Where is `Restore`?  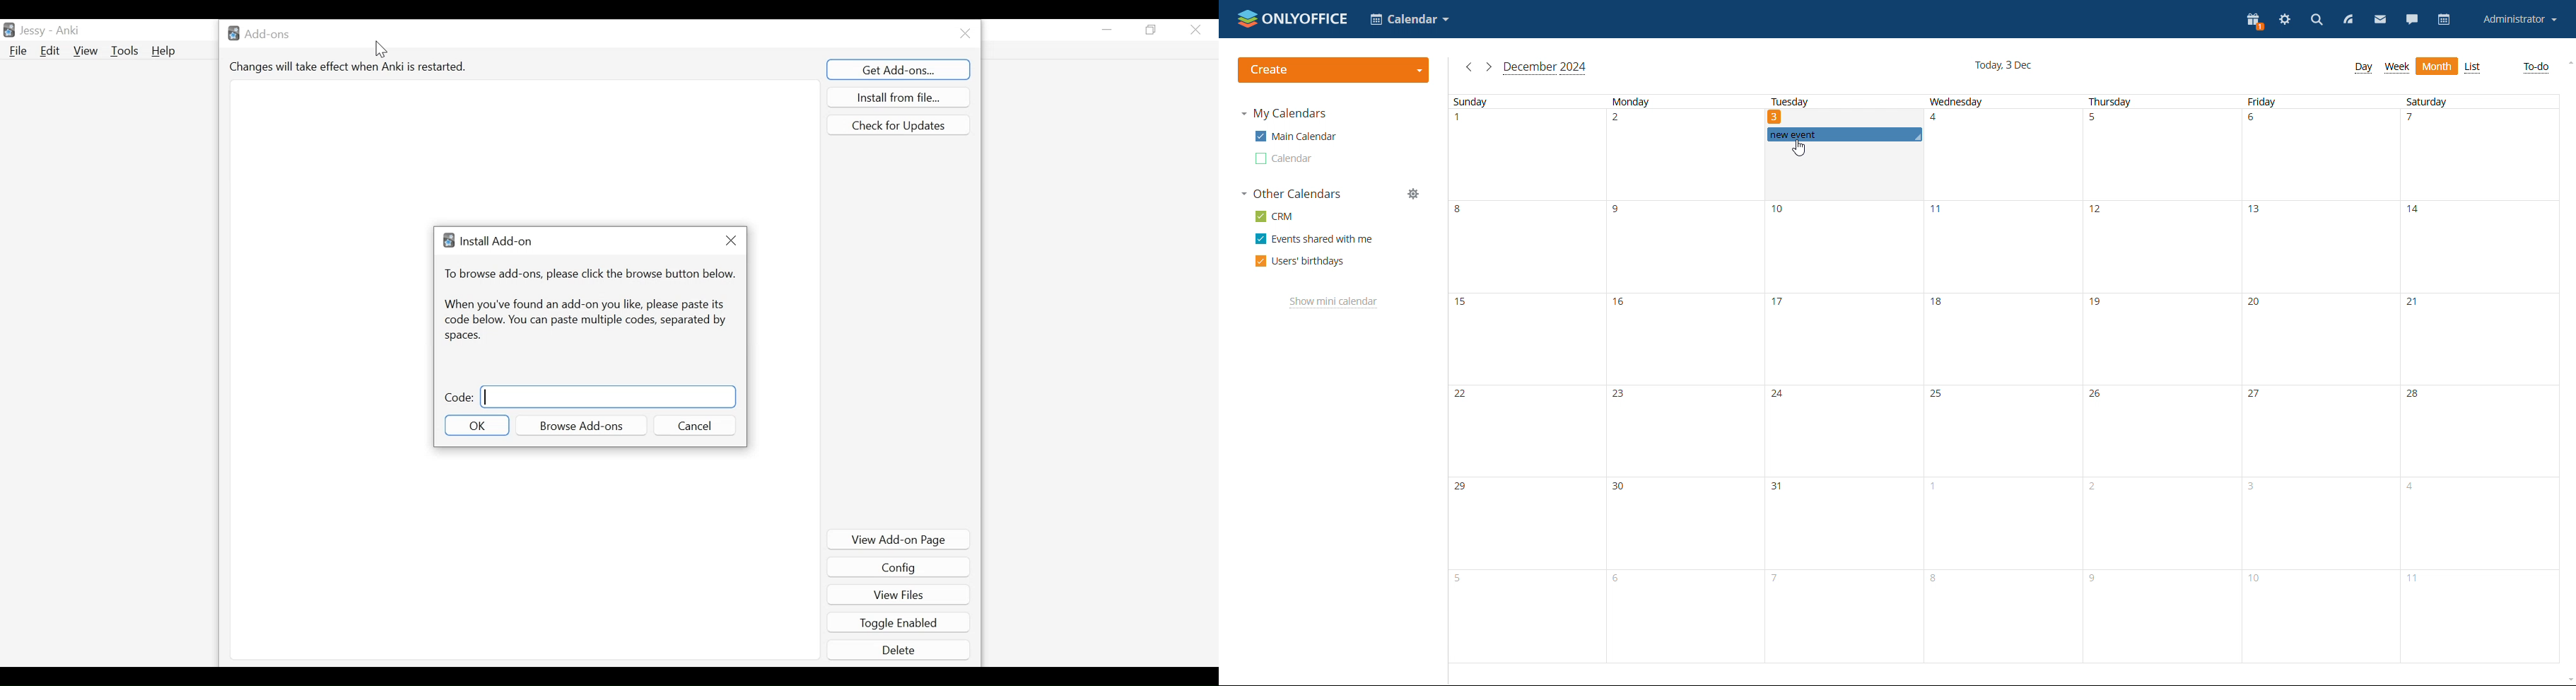 Restore is located at coordinates (1151, 30).